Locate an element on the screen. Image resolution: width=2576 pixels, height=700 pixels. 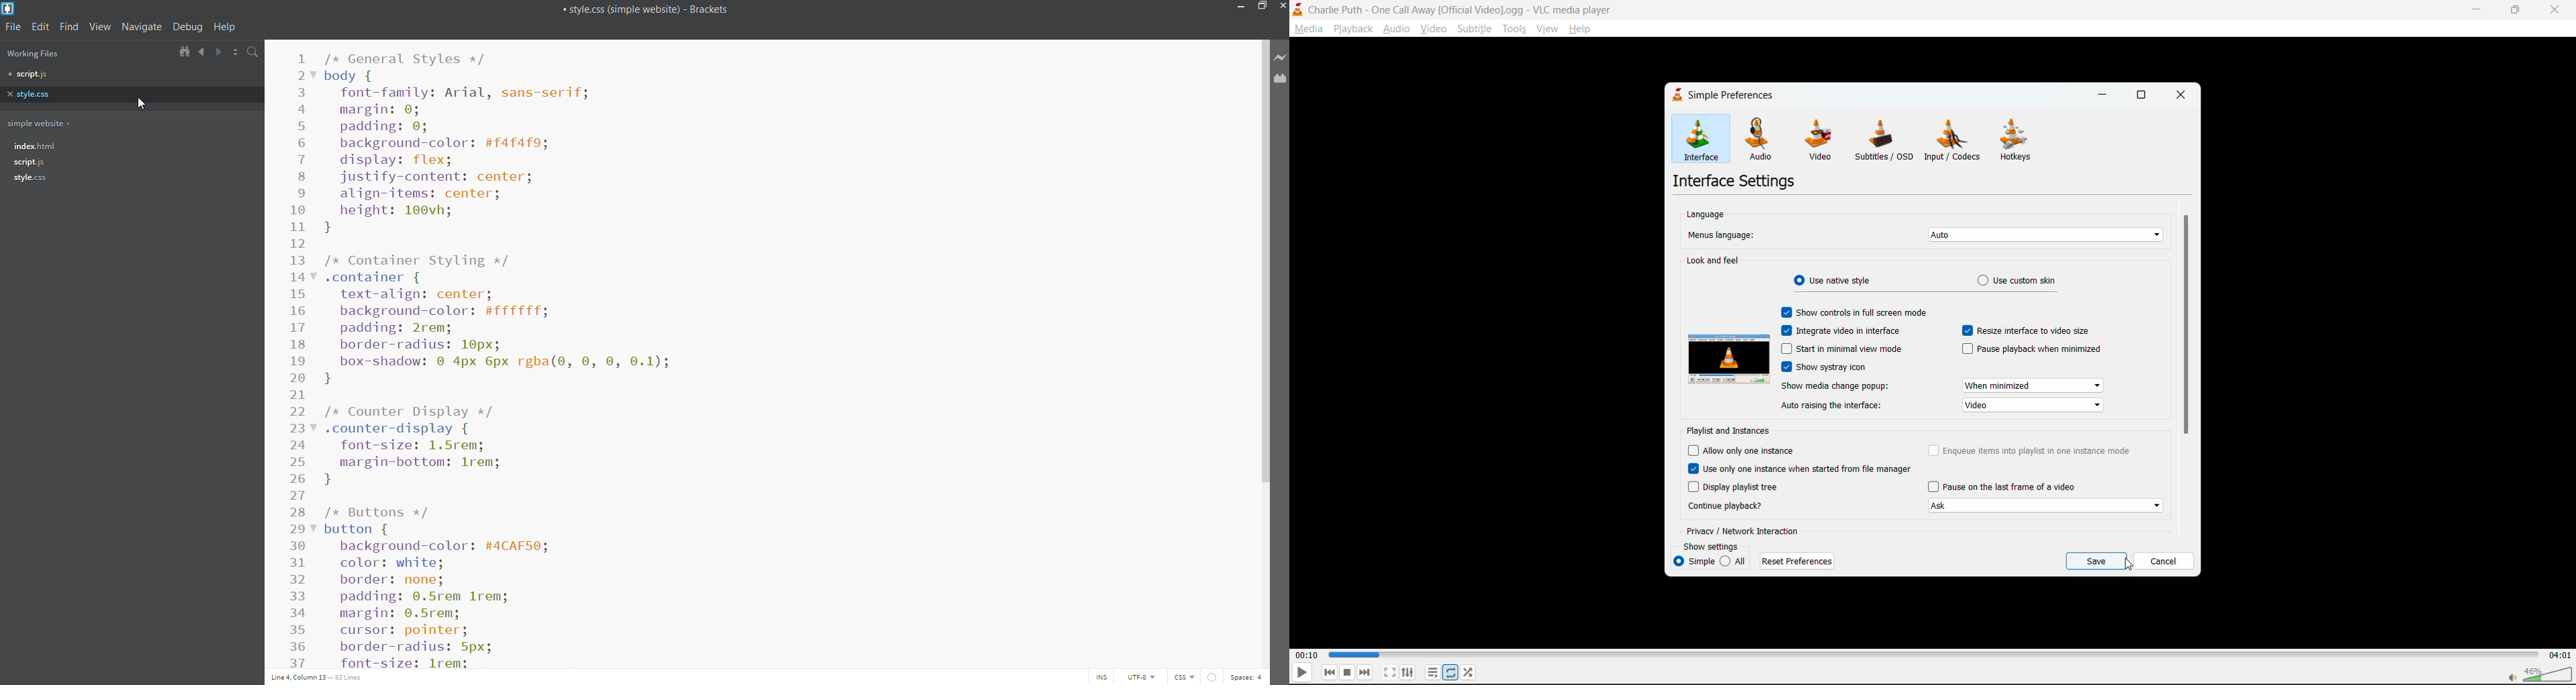
playlist is located at coordinates (1431, 672).